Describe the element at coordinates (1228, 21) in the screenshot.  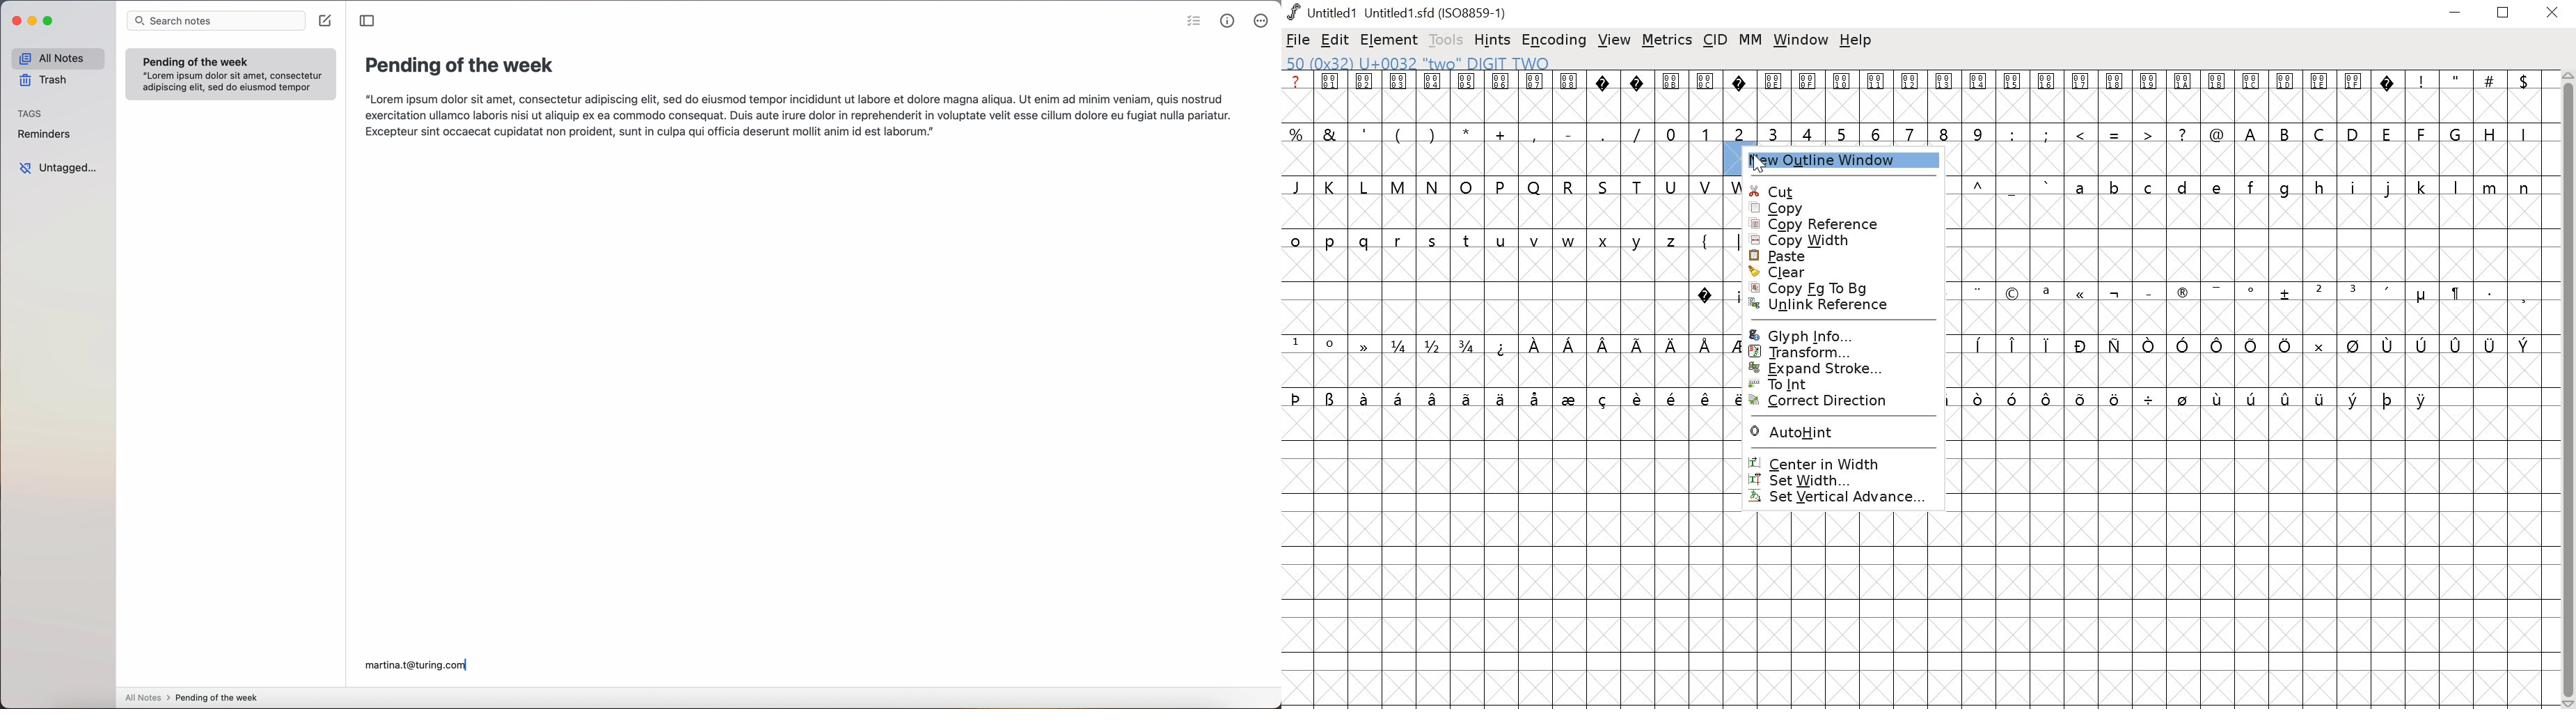
I see `metrics` at that location.